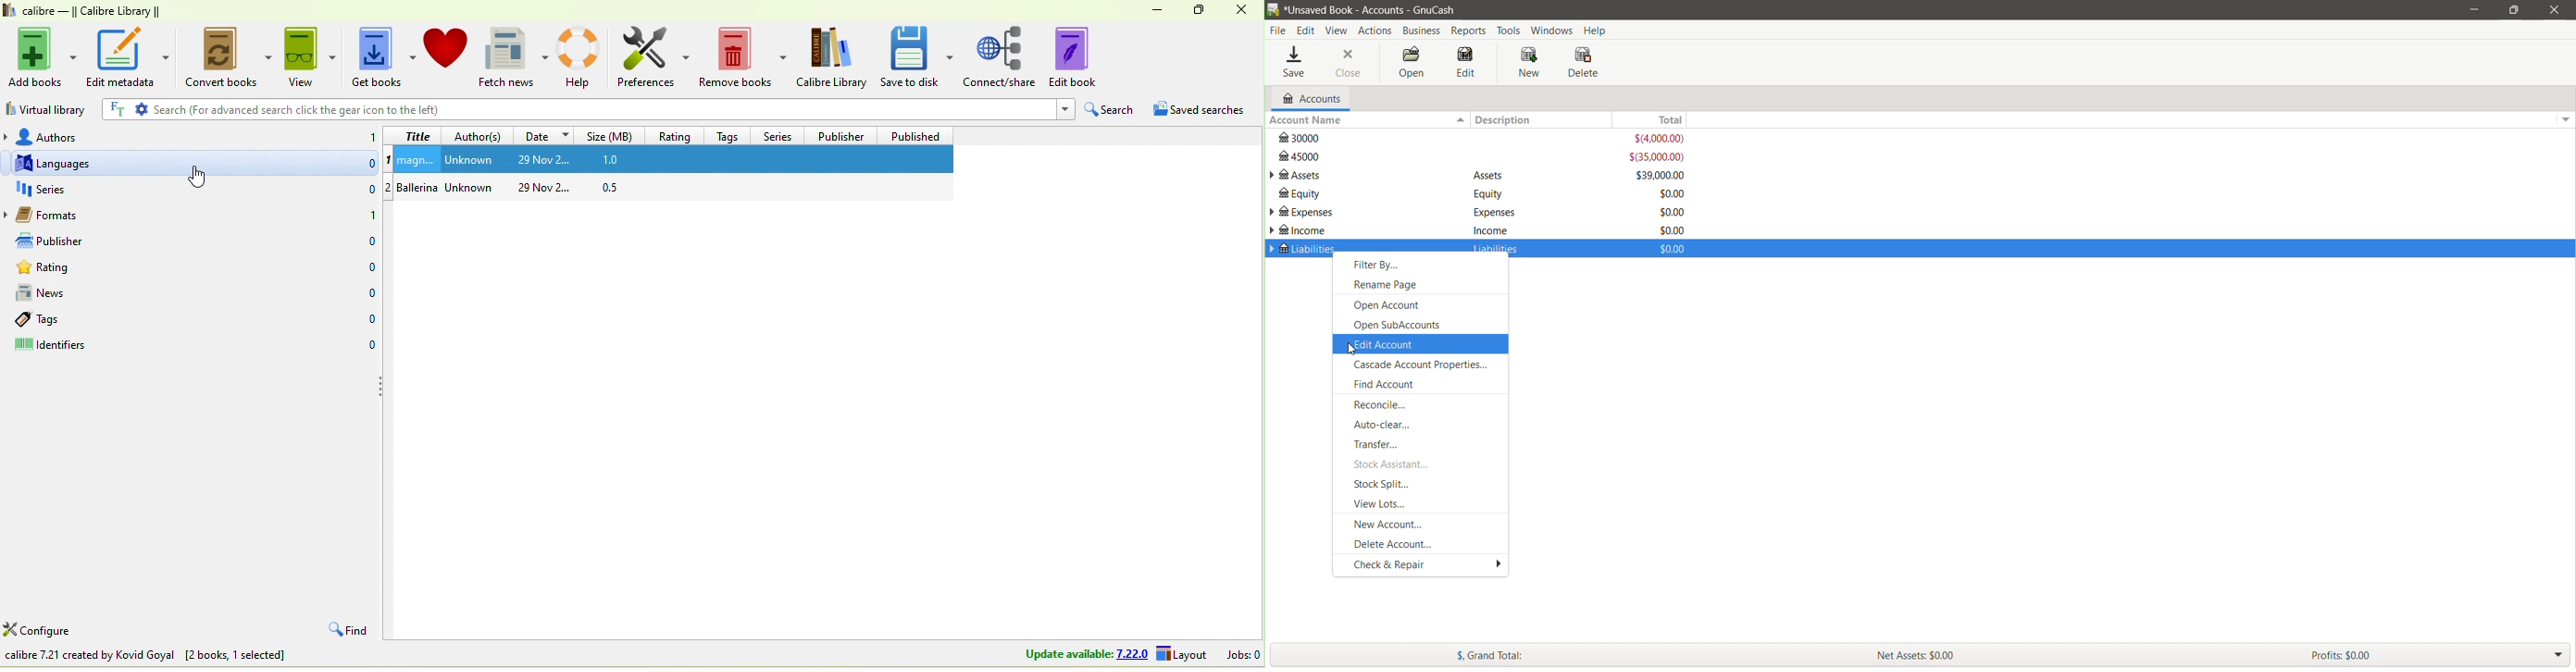 This screenshot has height=672, width=2576. What do you see at coordinates (1307, 31) in the screenshot?
I see `Edit` at bounding box center [1307, 31].